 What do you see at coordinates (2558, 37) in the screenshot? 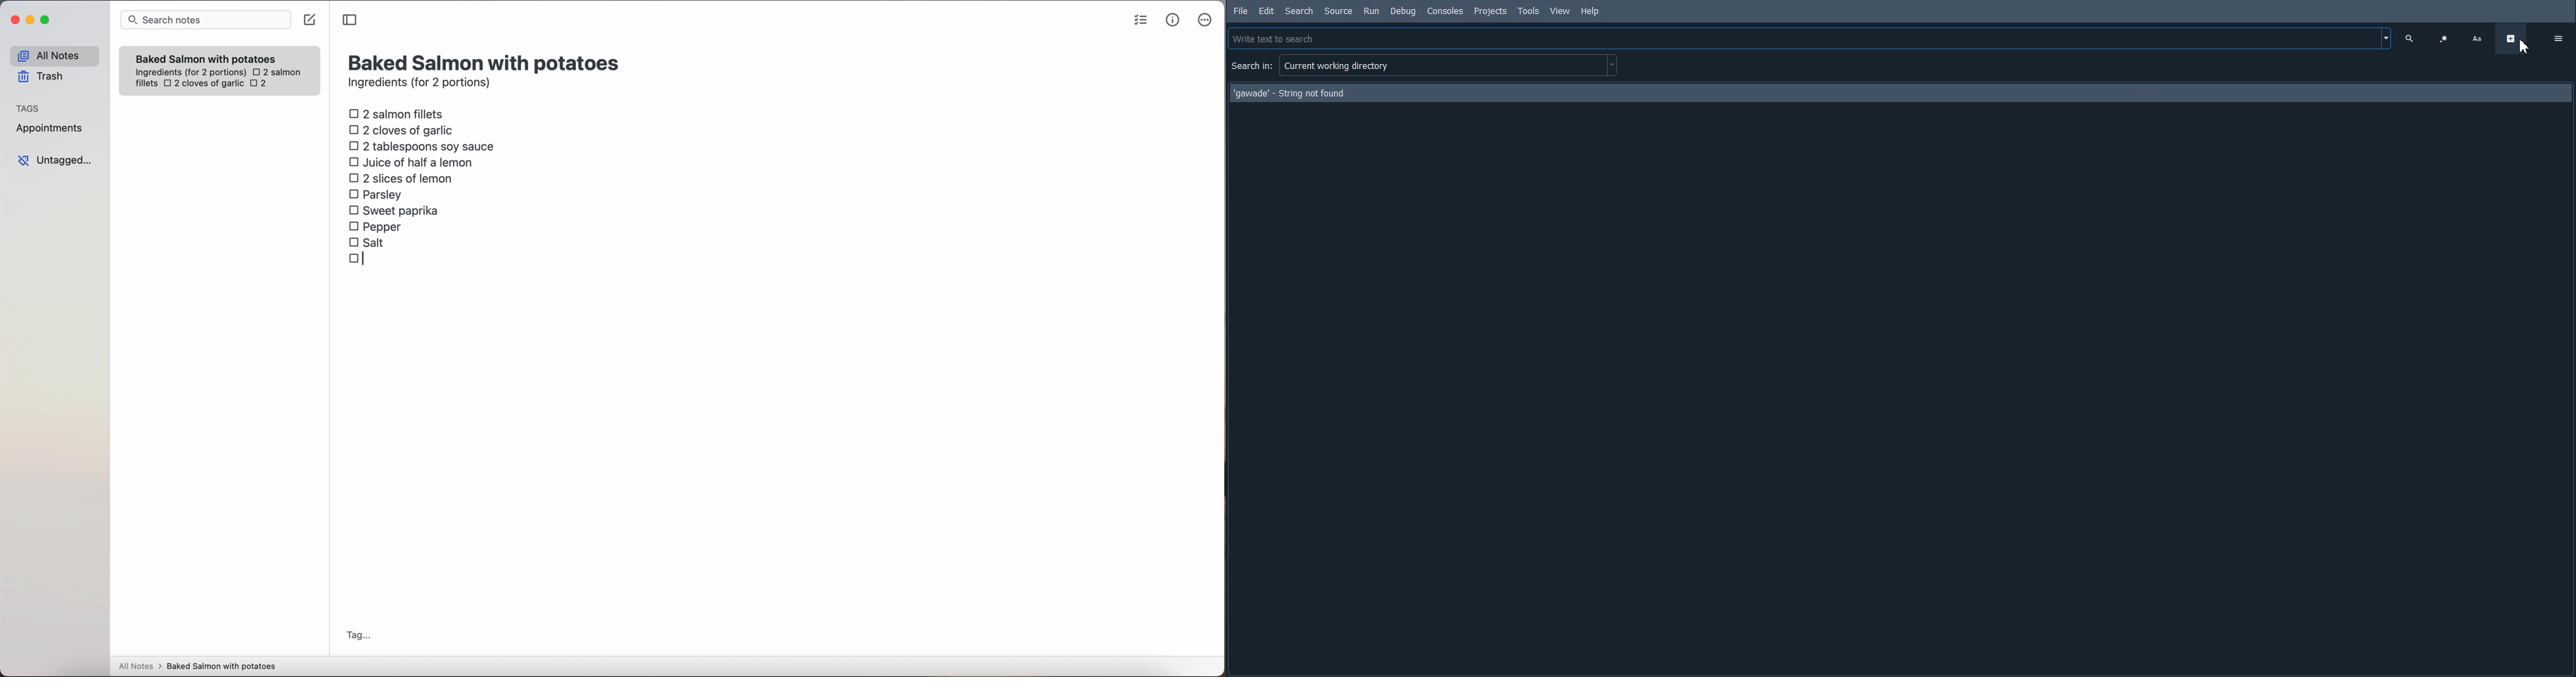
I see `Option` at bounding box center [2558, 37].